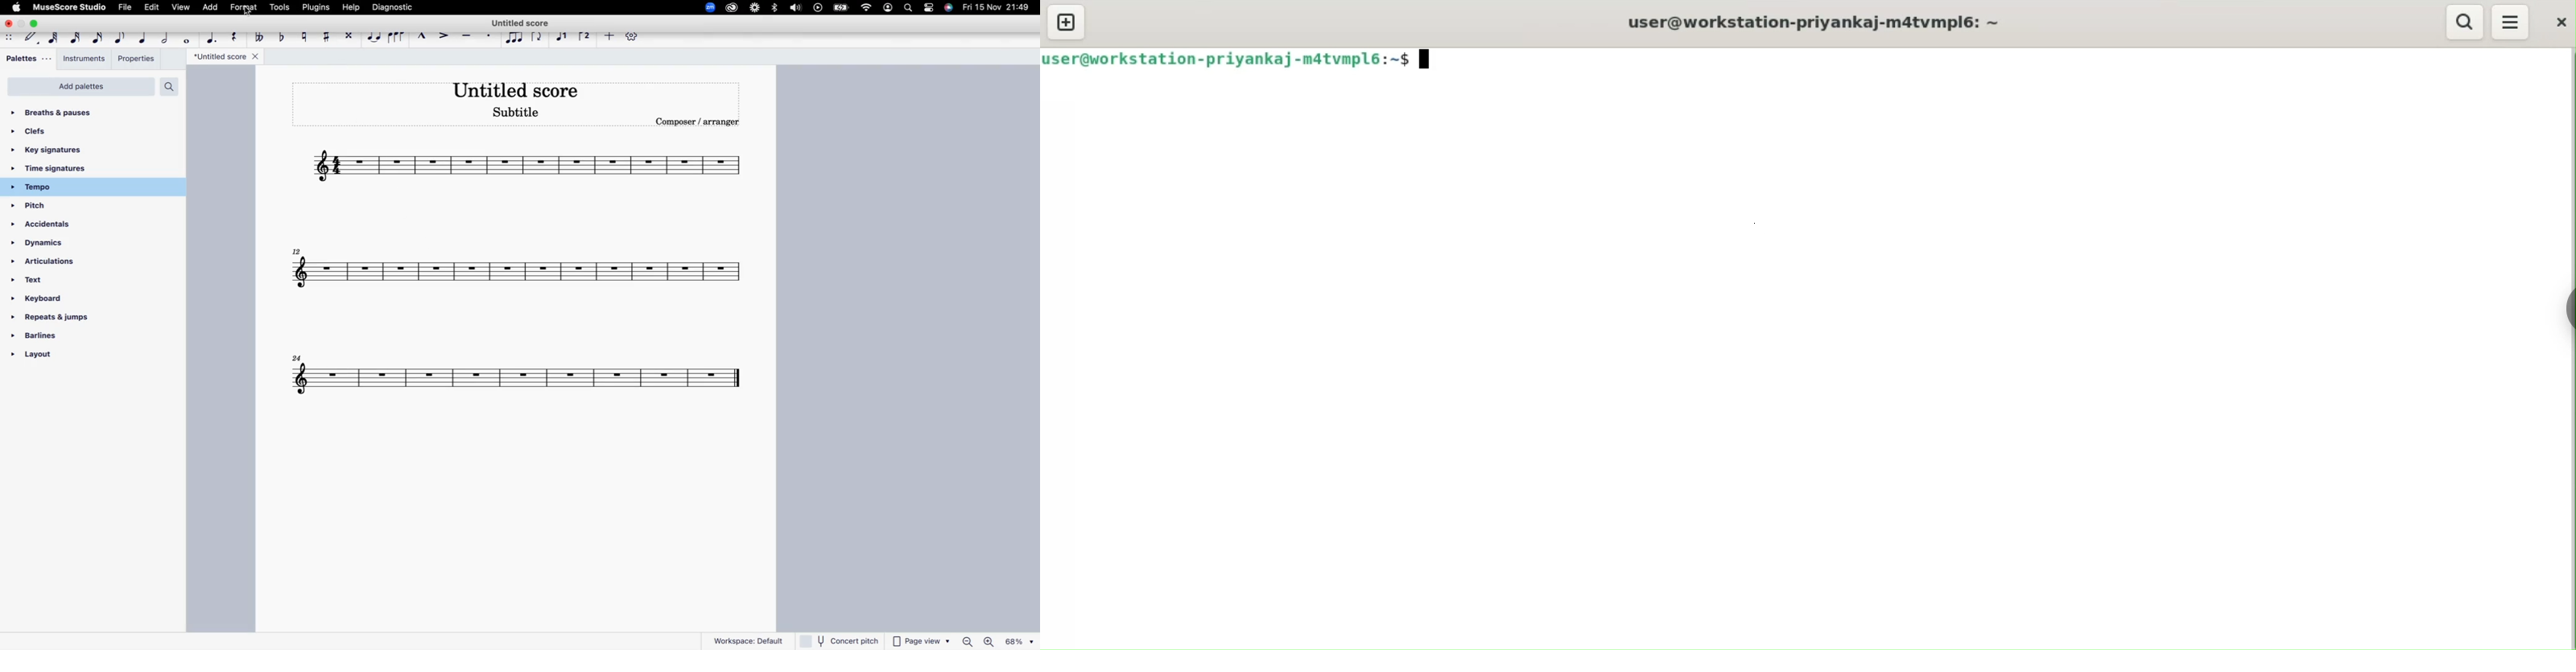 Image resolution: width=2576 pixels, height=672 pixels. Describe the element at coordinates (154, 6) in the screenshot. I see `edit` at that location.